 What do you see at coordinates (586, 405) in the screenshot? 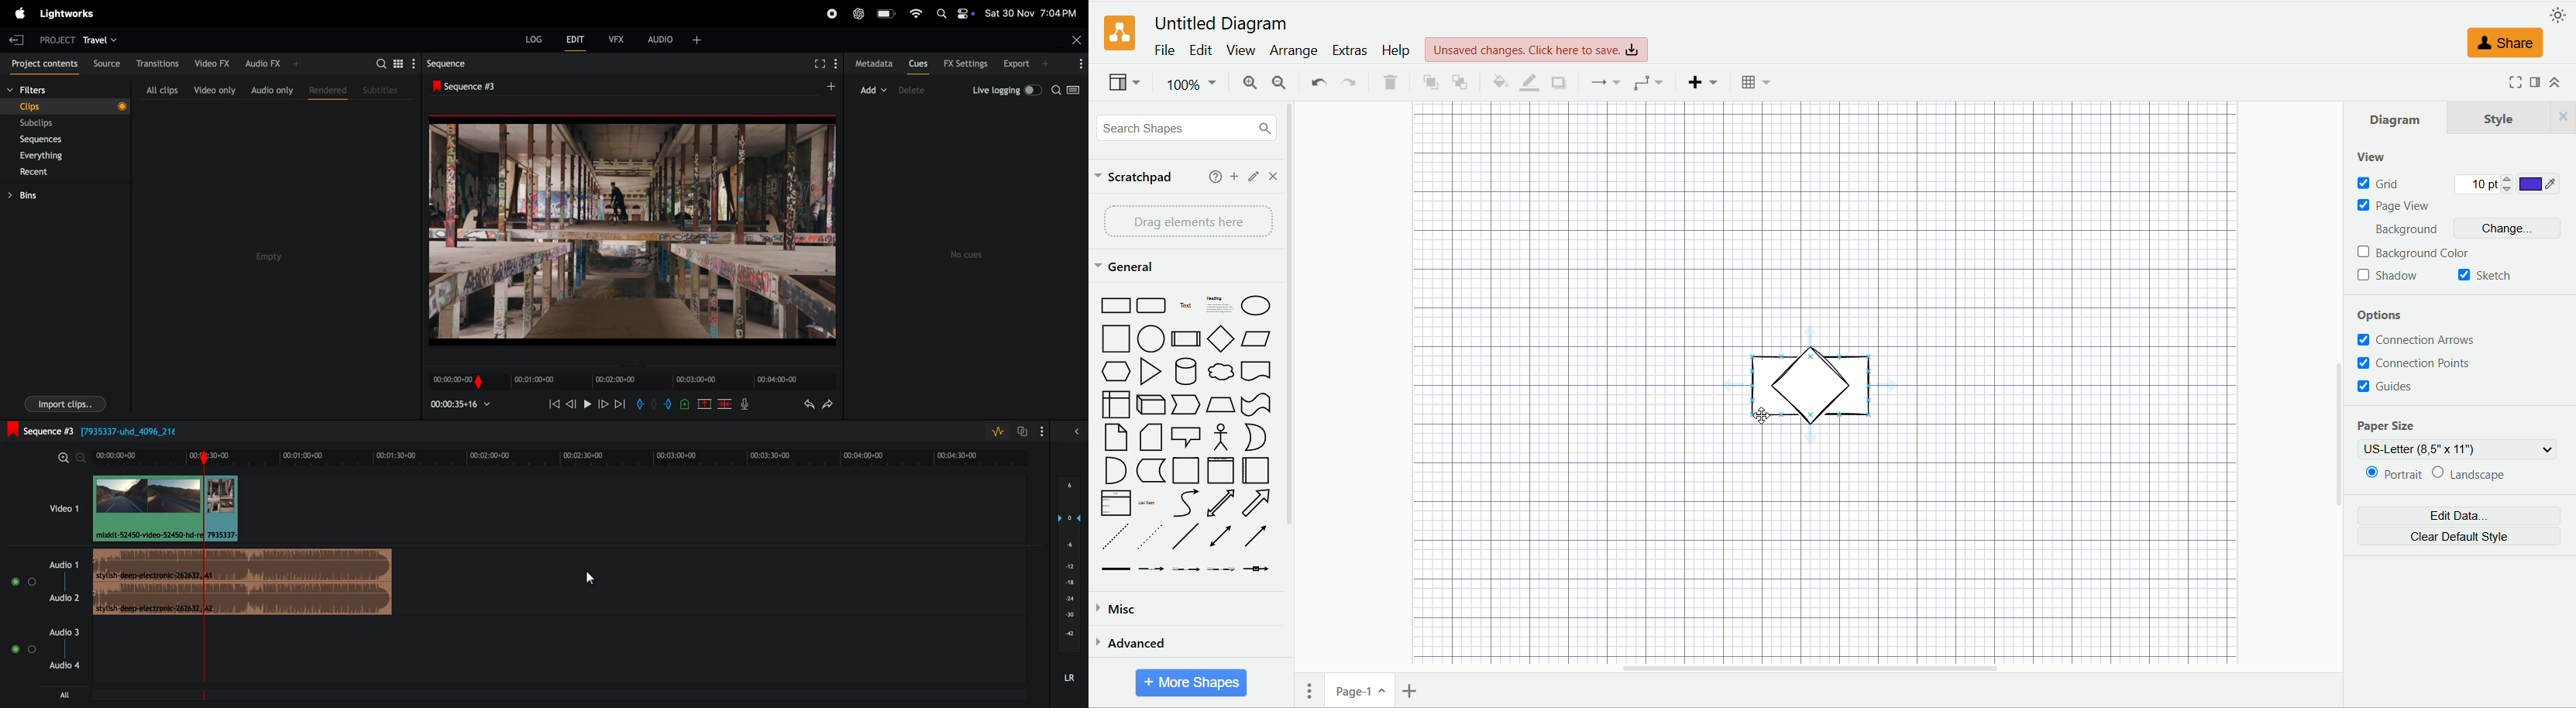
I see `play` at bounding box center [586, 405].